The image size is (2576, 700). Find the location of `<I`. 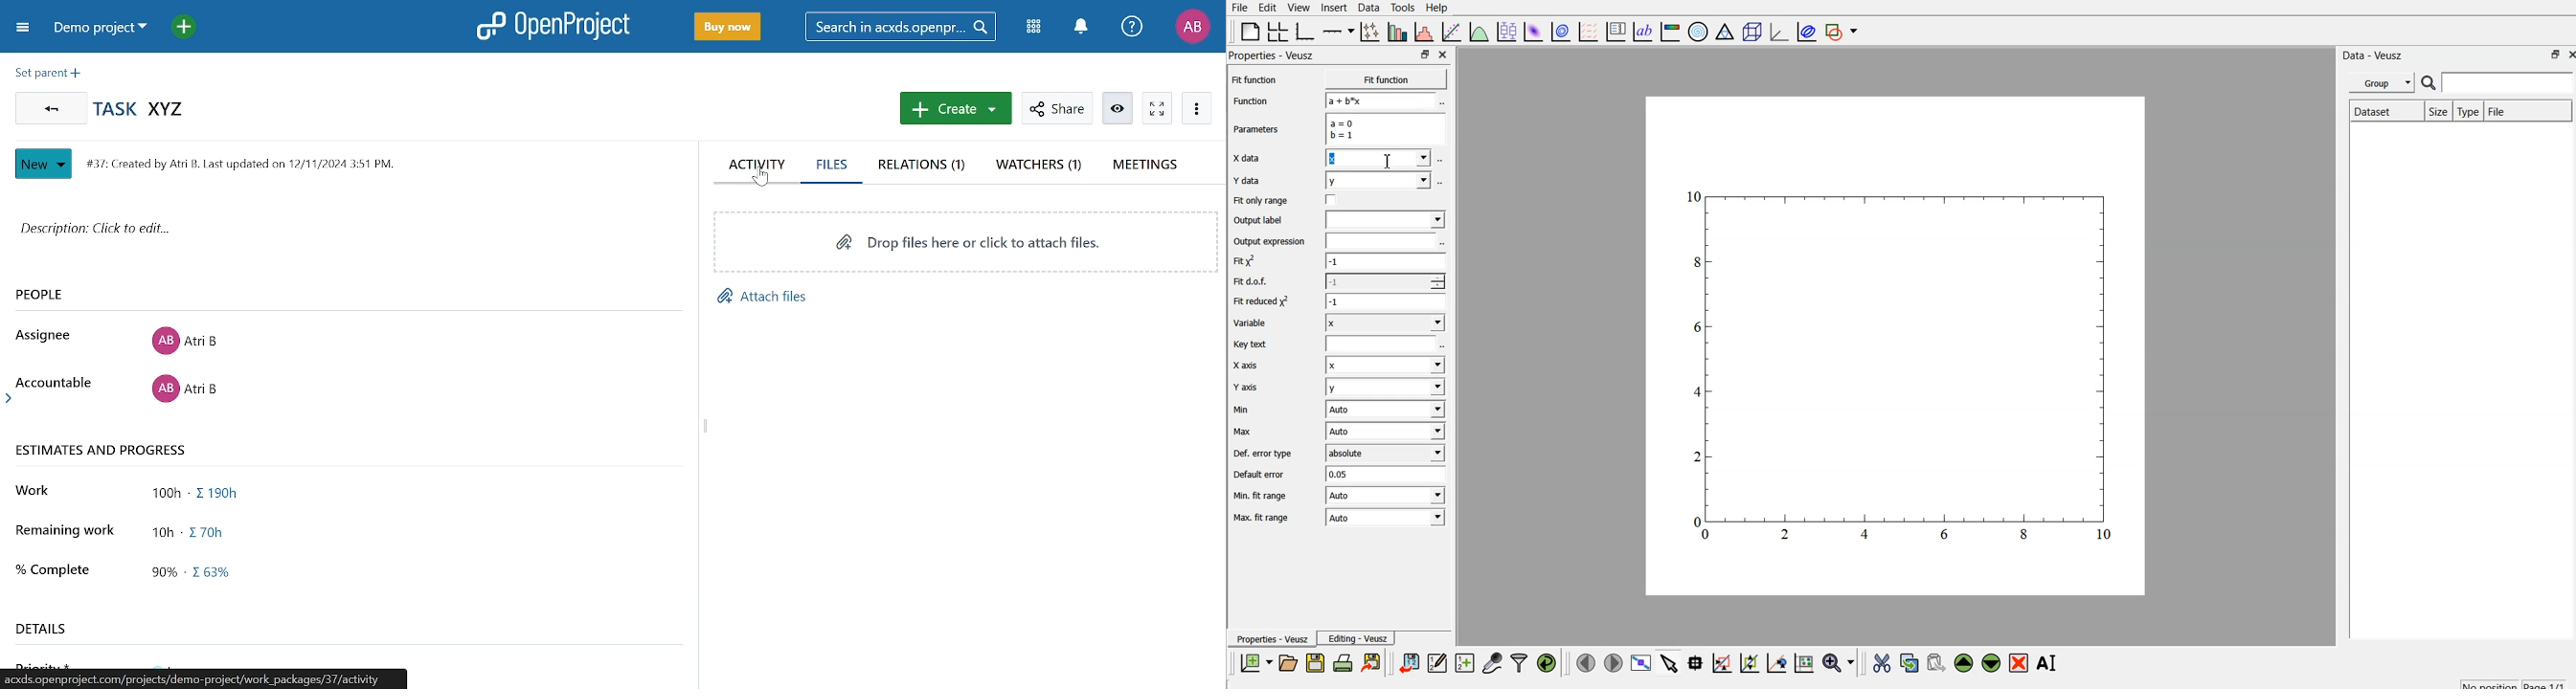

<I is located at coordinates (1384, 323).